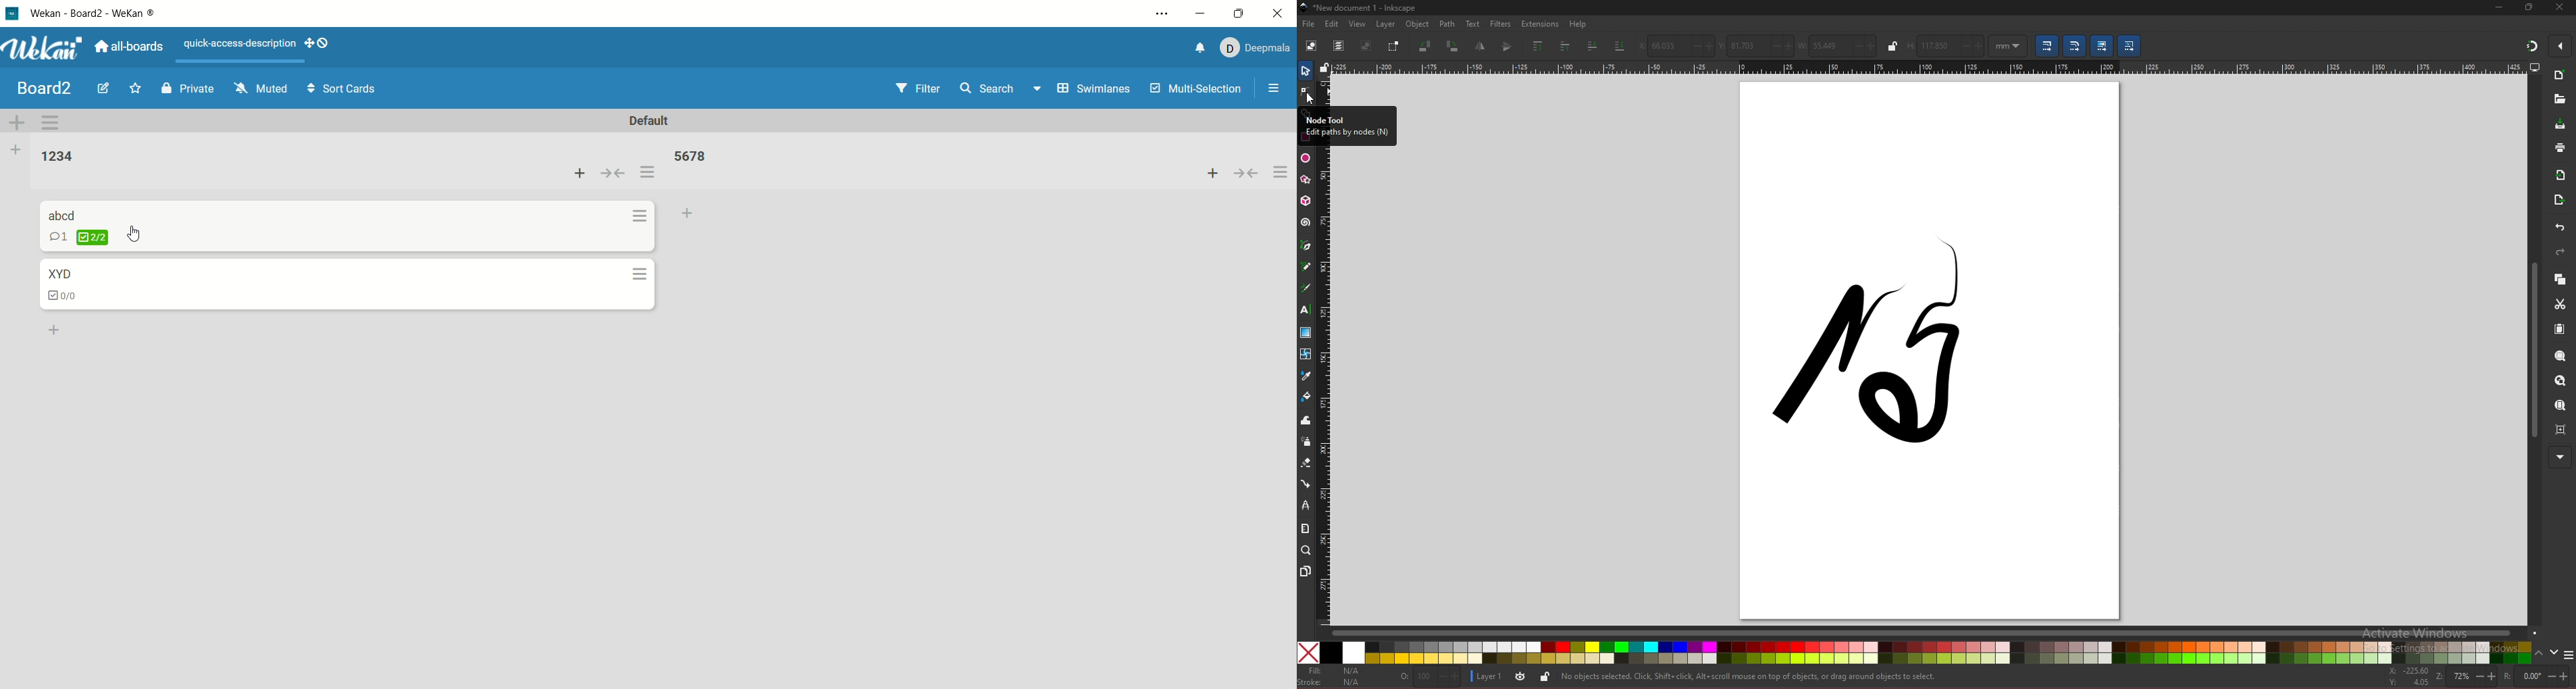  What do you see at coordinates (1258, 49) in the screenshot?
I see `account` at bounding box center [1258, 49].